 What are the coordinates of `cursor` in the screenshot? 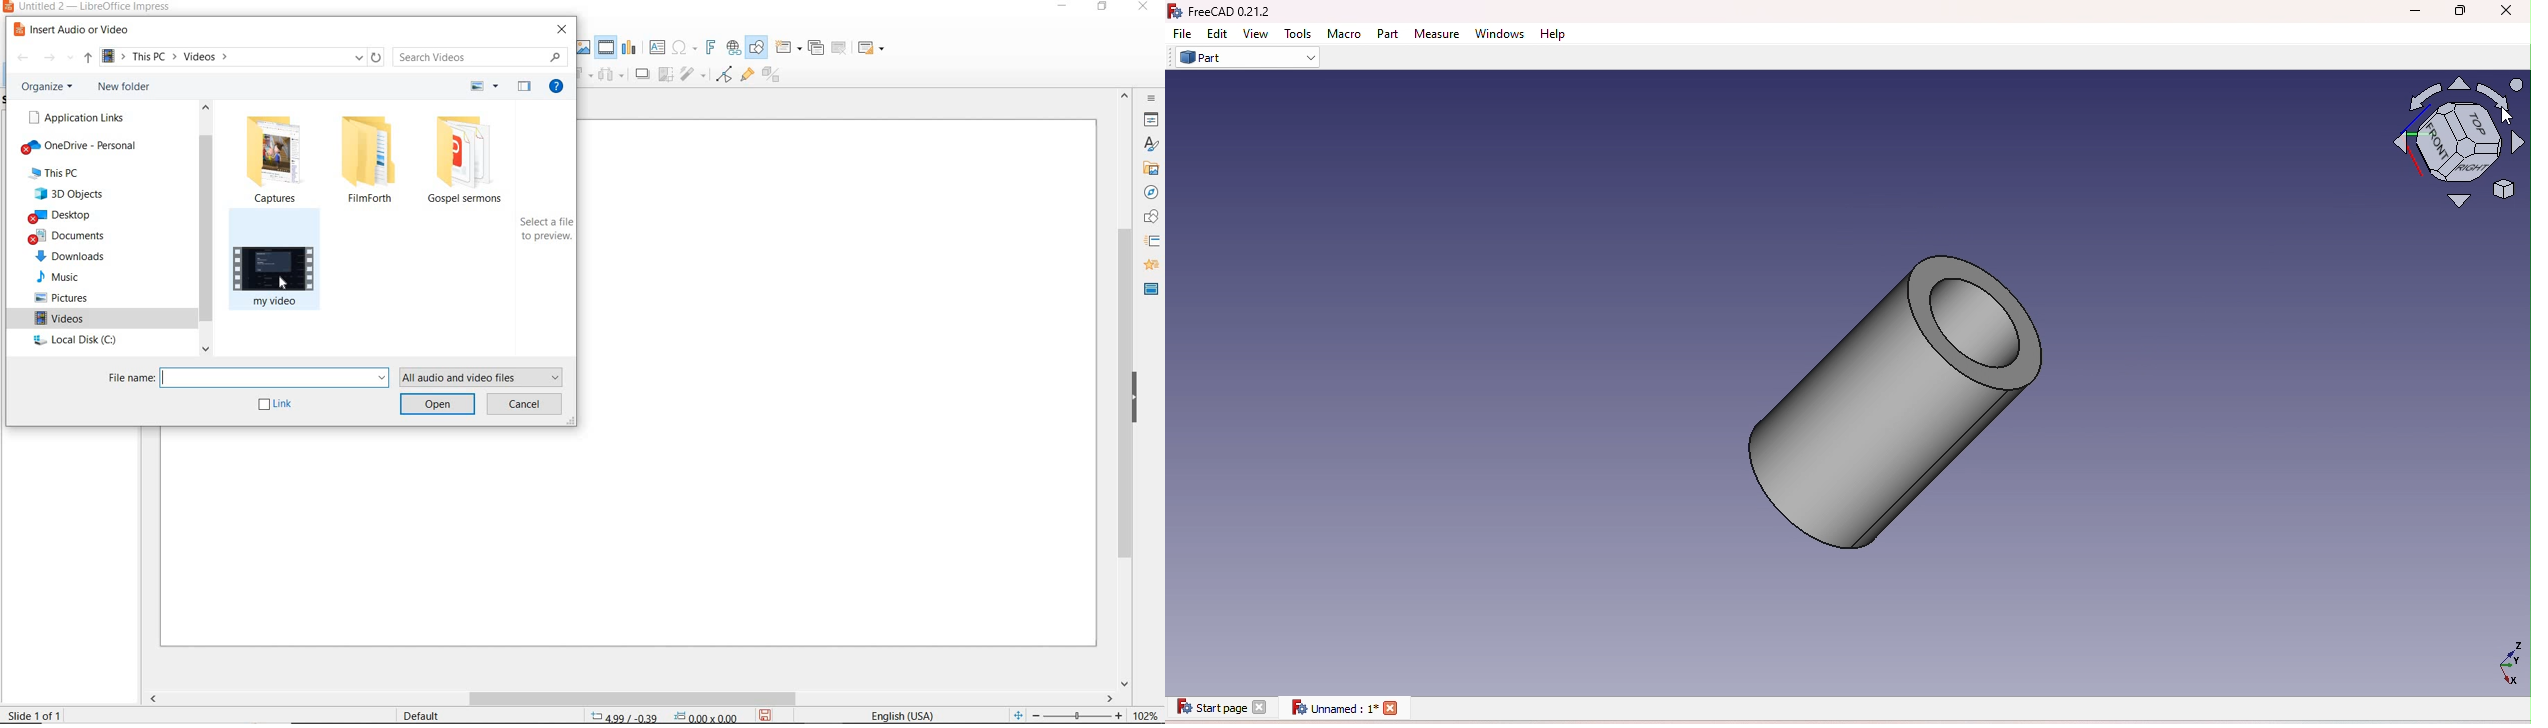 It's located at (281, 284).